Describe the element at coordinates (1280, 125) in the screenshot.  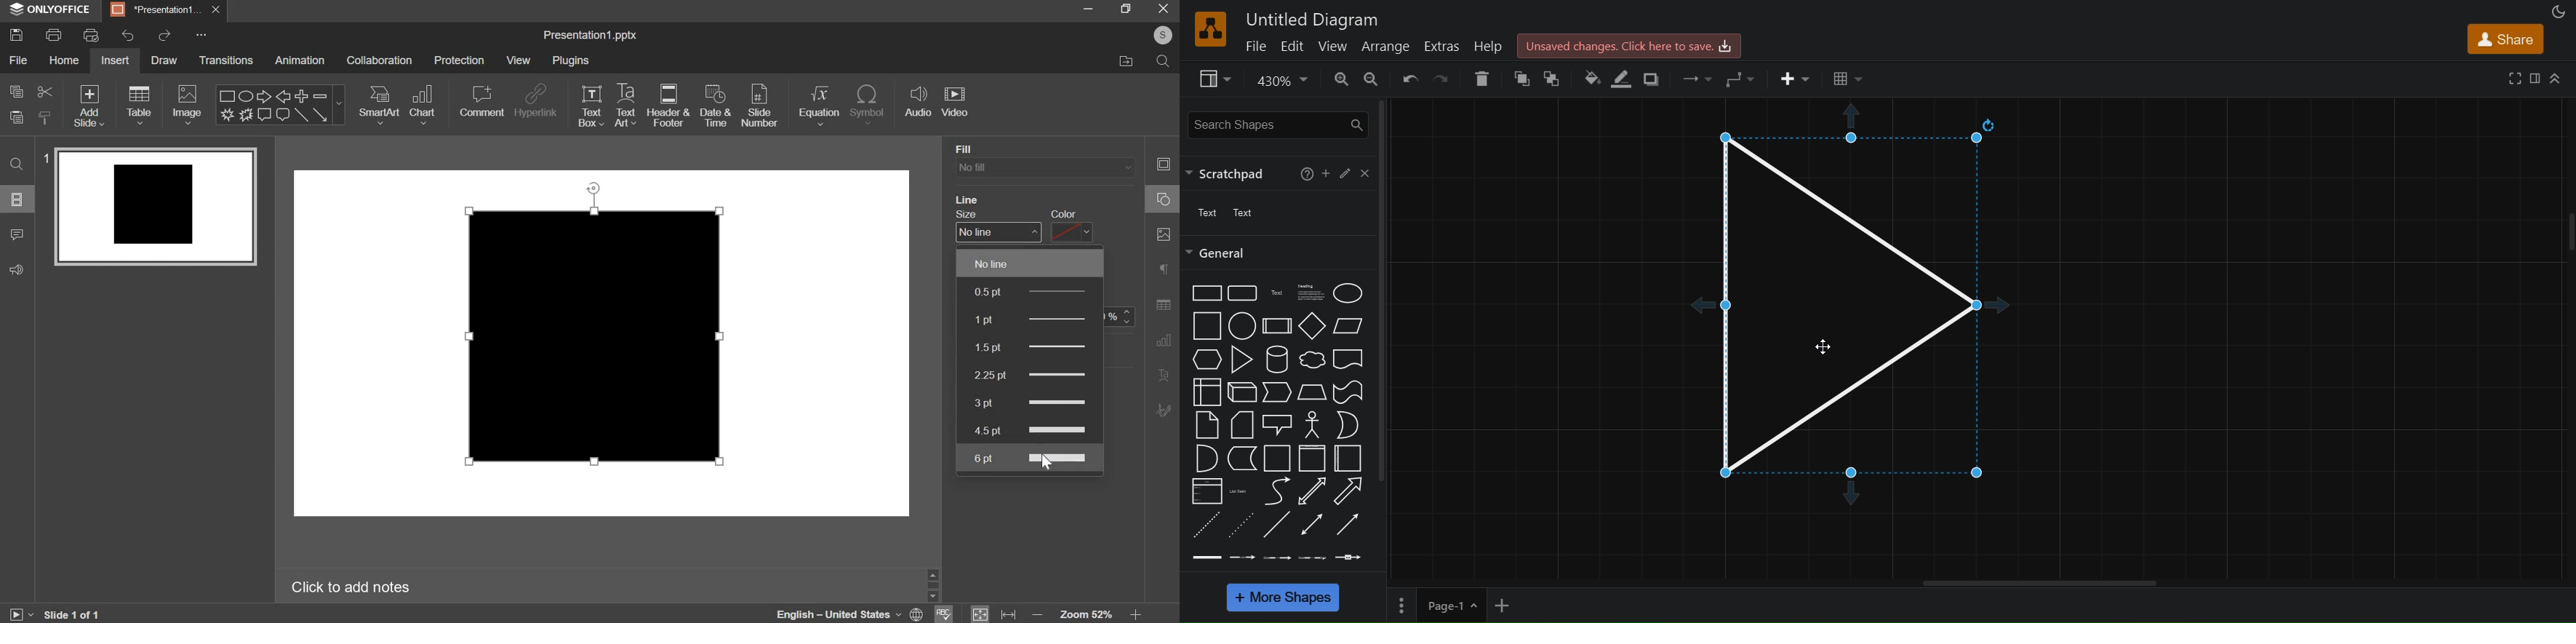
I see `search shapes` at that location.